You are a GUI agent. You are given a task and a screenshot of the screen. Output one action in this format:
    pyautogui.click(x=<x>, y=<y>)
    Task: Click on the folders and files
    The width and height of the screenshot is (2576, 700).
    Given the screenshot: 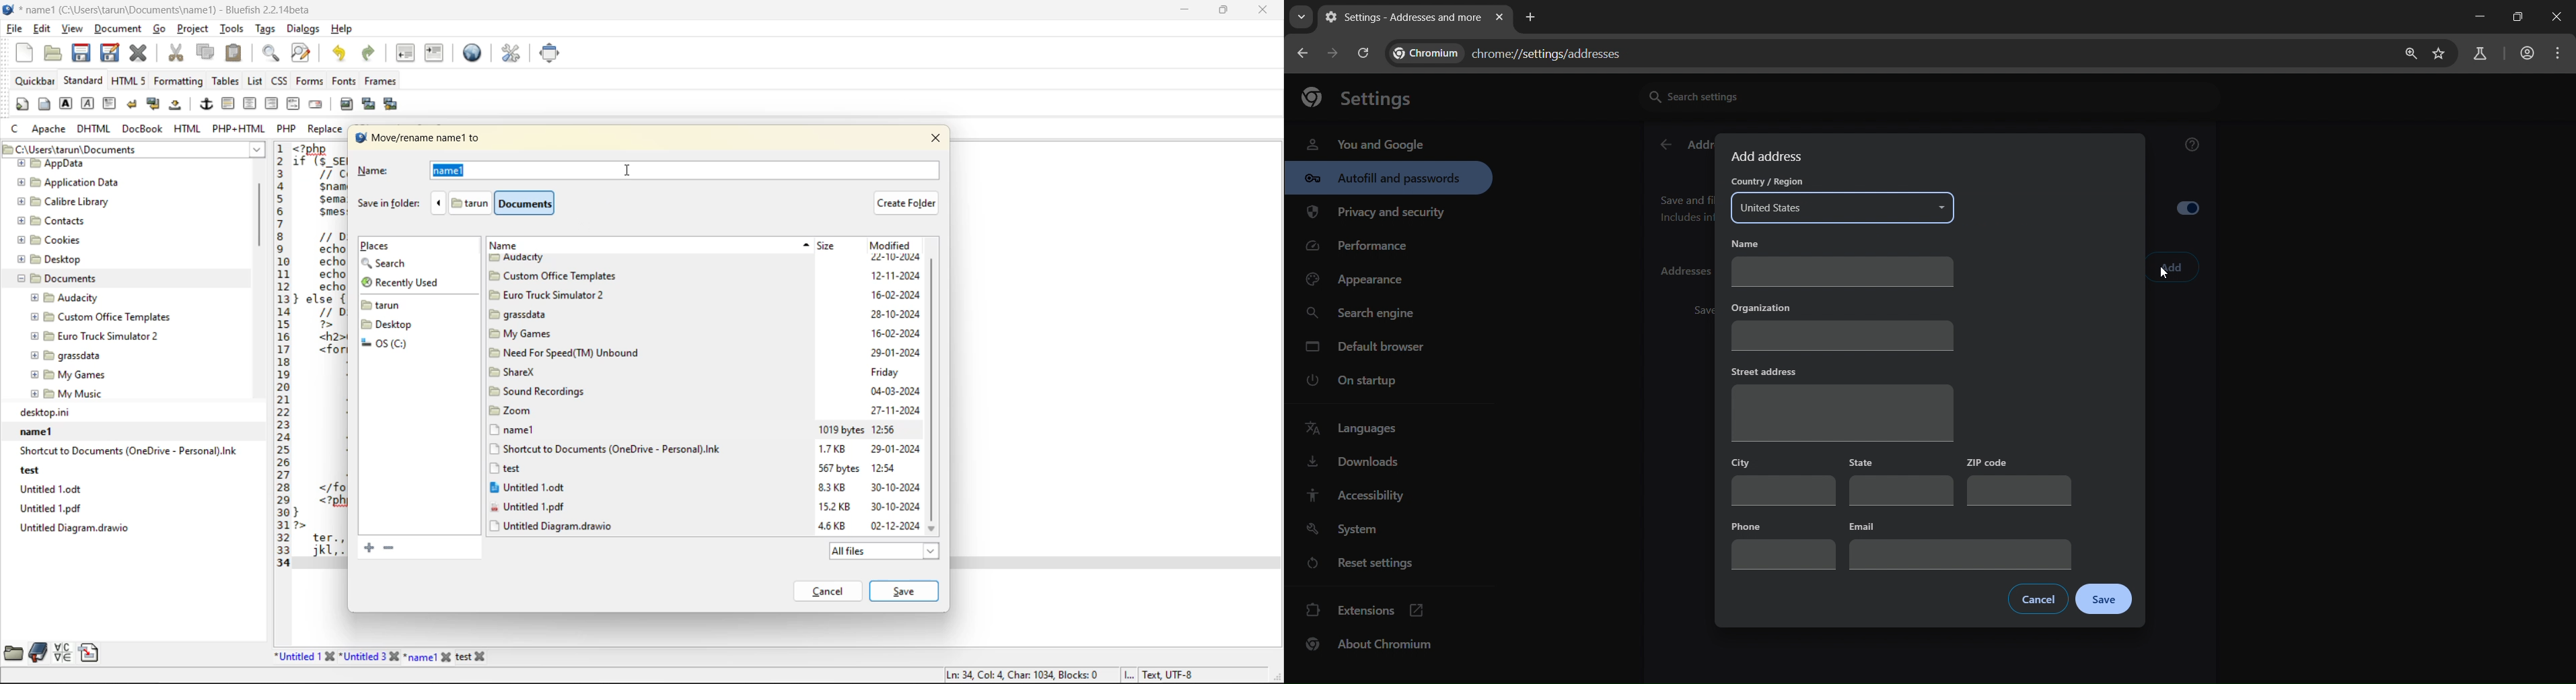 What is the action you would take?
    pyautogui.click(x=391, y=325)
    